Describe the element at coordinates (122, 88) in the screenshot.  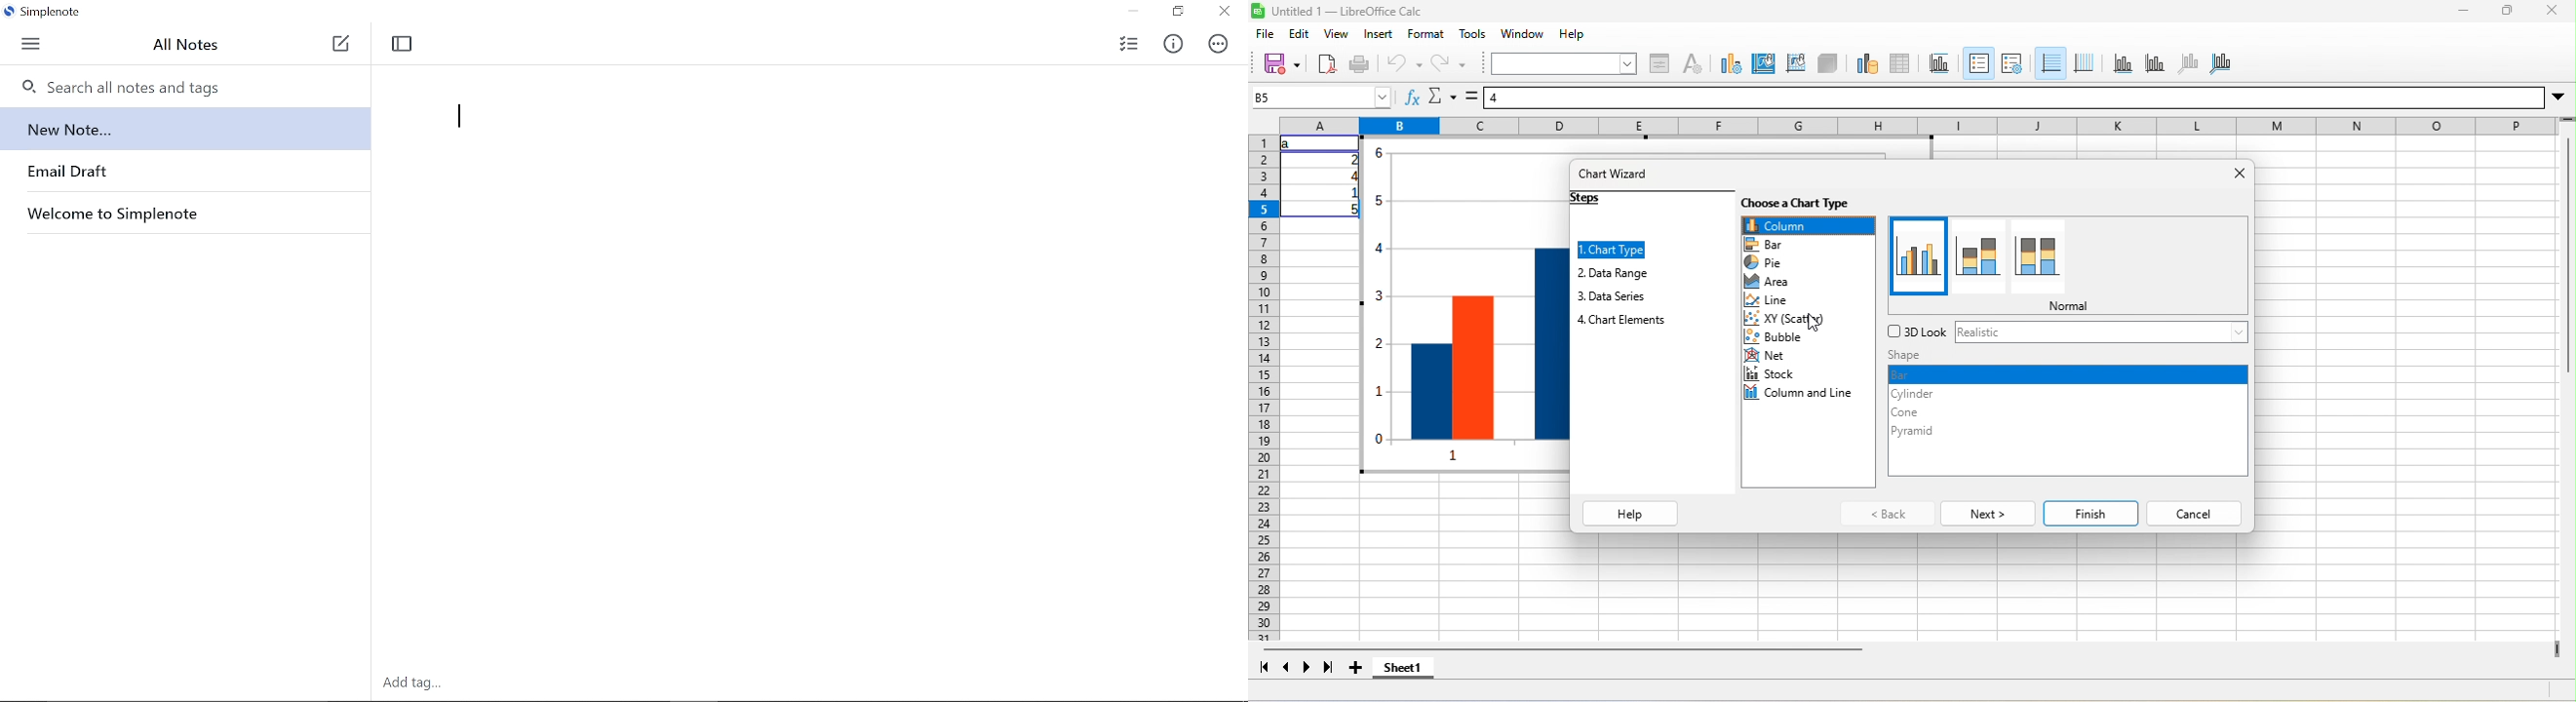
I see `Search all notes and tags` at that location.